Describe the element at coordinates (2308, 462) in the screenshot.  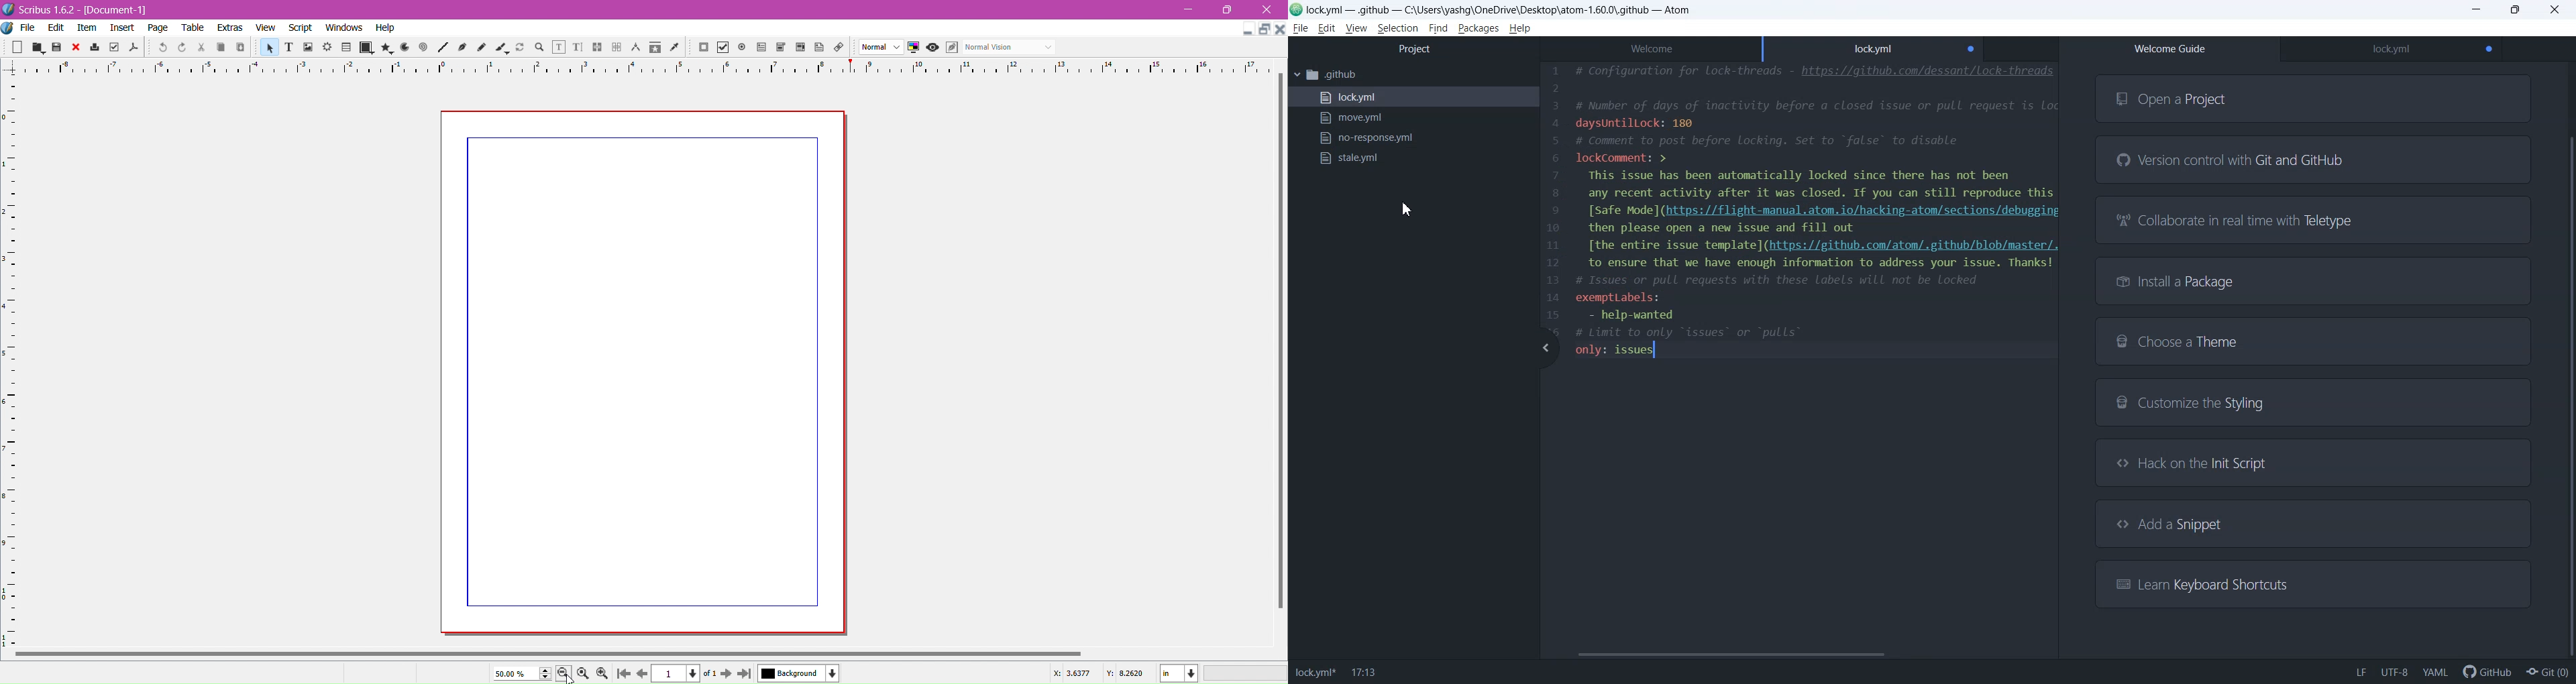
I see `Hack on the Init Script` at that location.